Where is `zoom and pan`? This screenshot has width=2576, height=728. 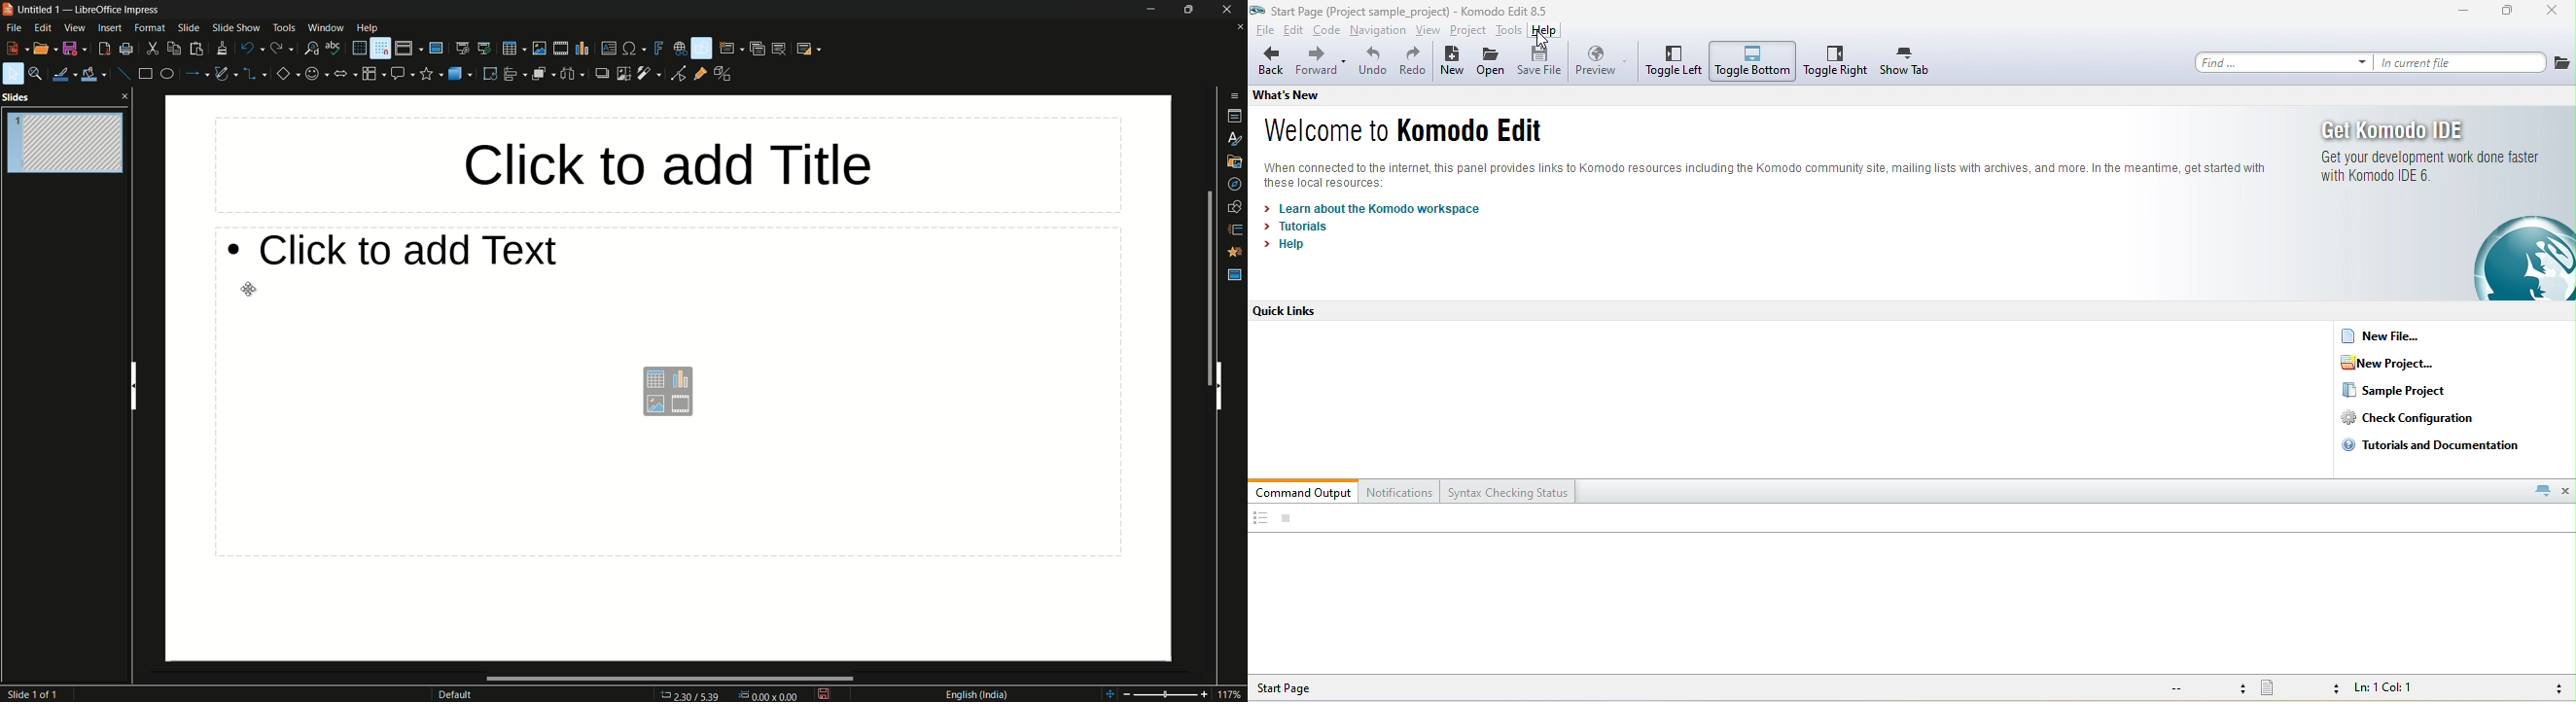
zoom and pan is located at coordinates (36, 75).